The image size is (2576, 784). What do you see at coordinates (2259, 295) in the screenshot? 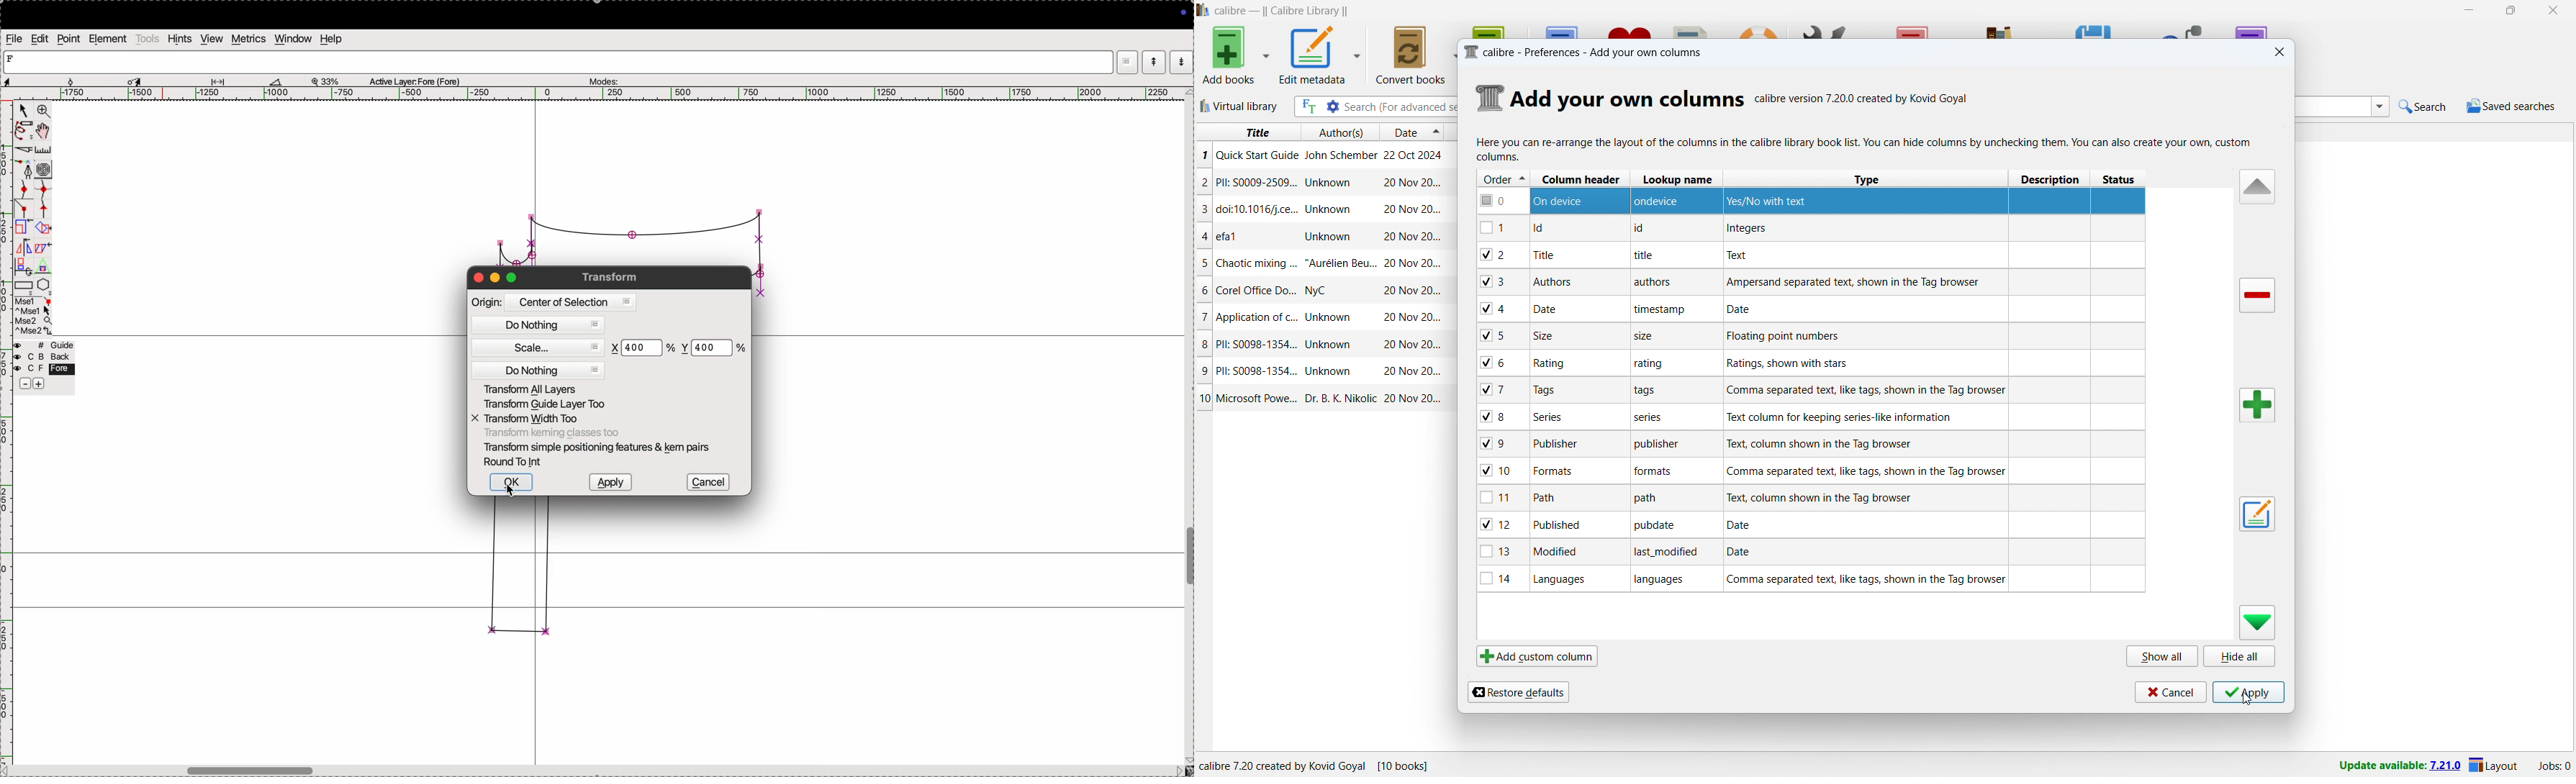
I see `remove column` at bounding box center [2259, 295].